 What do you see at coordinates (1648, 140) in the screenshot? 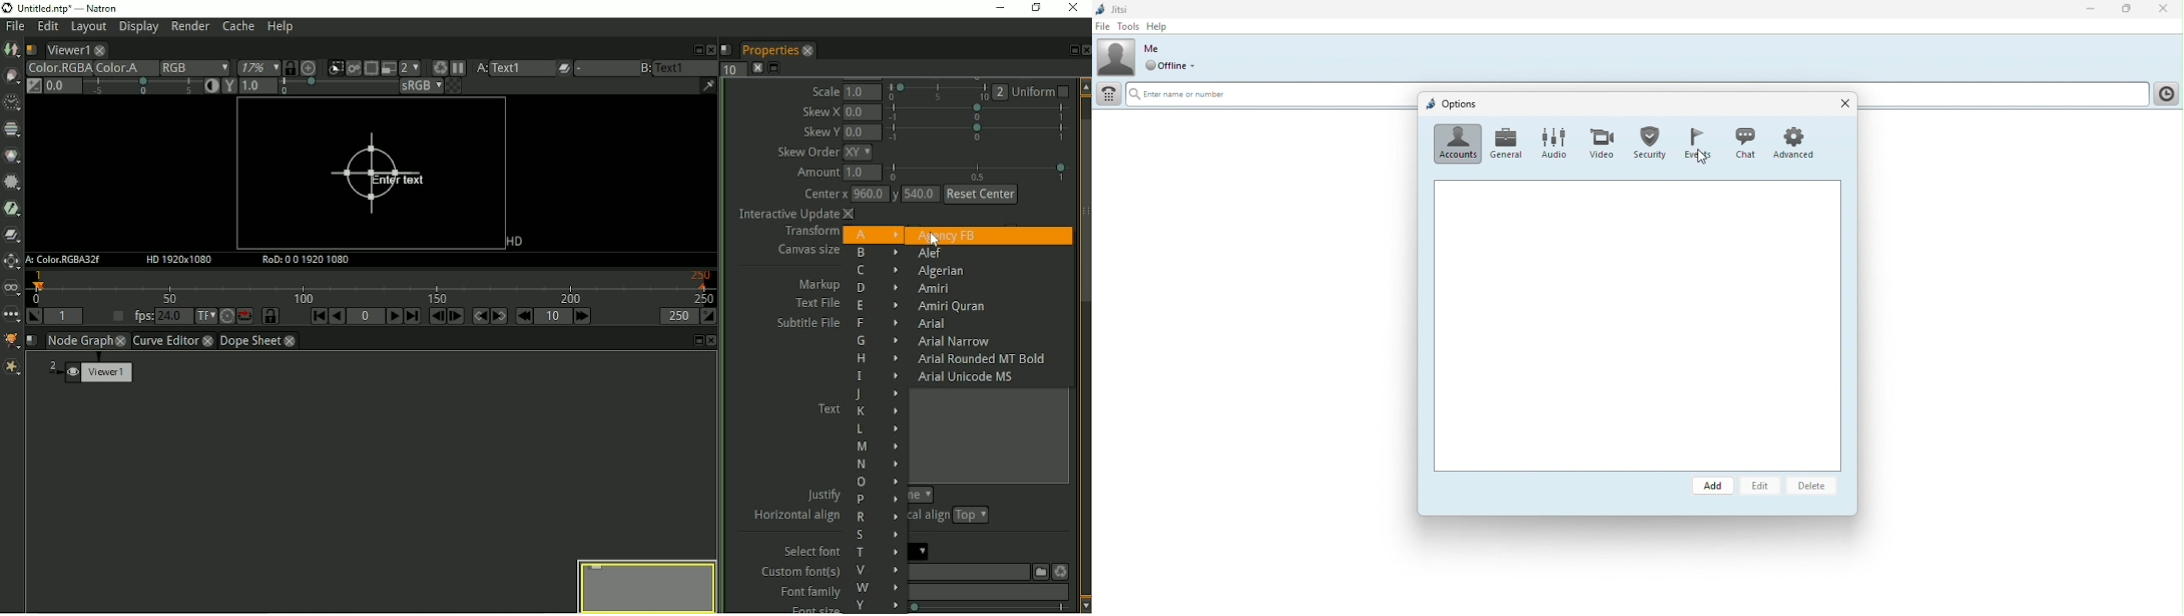
I see `Security` at bounding box center [1648, 140].